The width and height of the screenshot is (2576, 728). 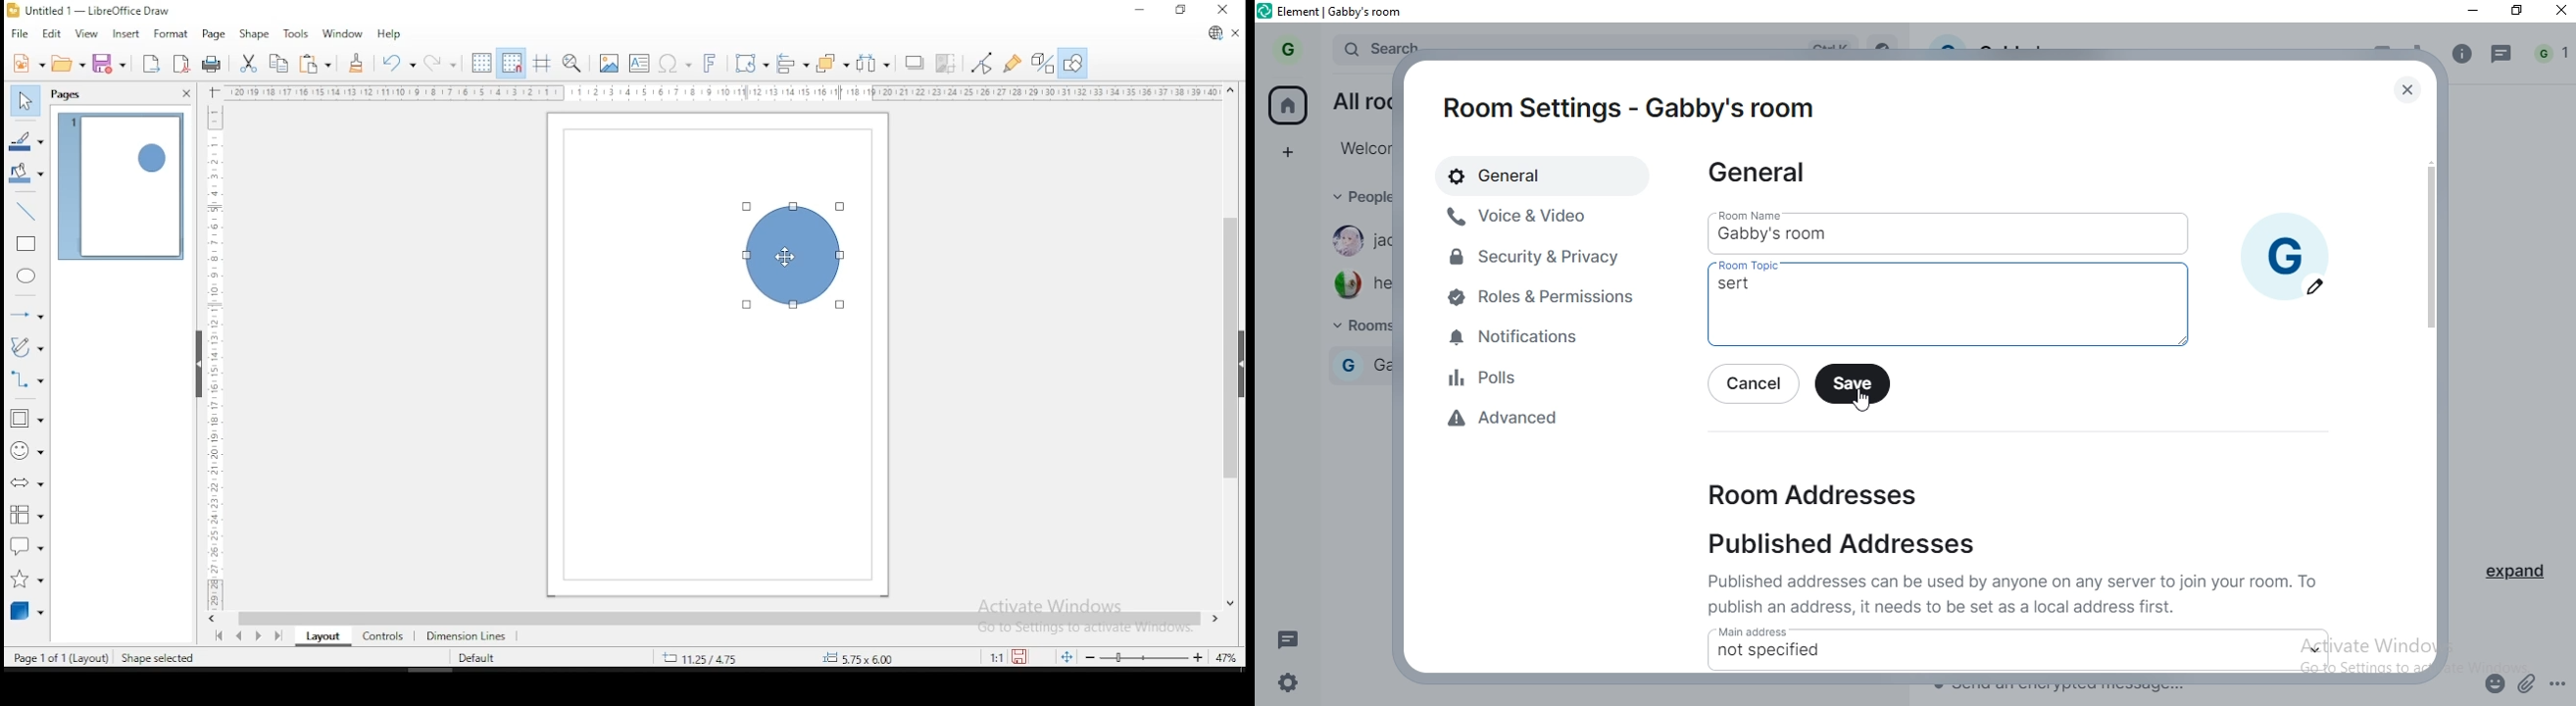 What do you see at coordinates (380, 634) in the screenshot?
I see `controls` at bounding box center [380, 634].